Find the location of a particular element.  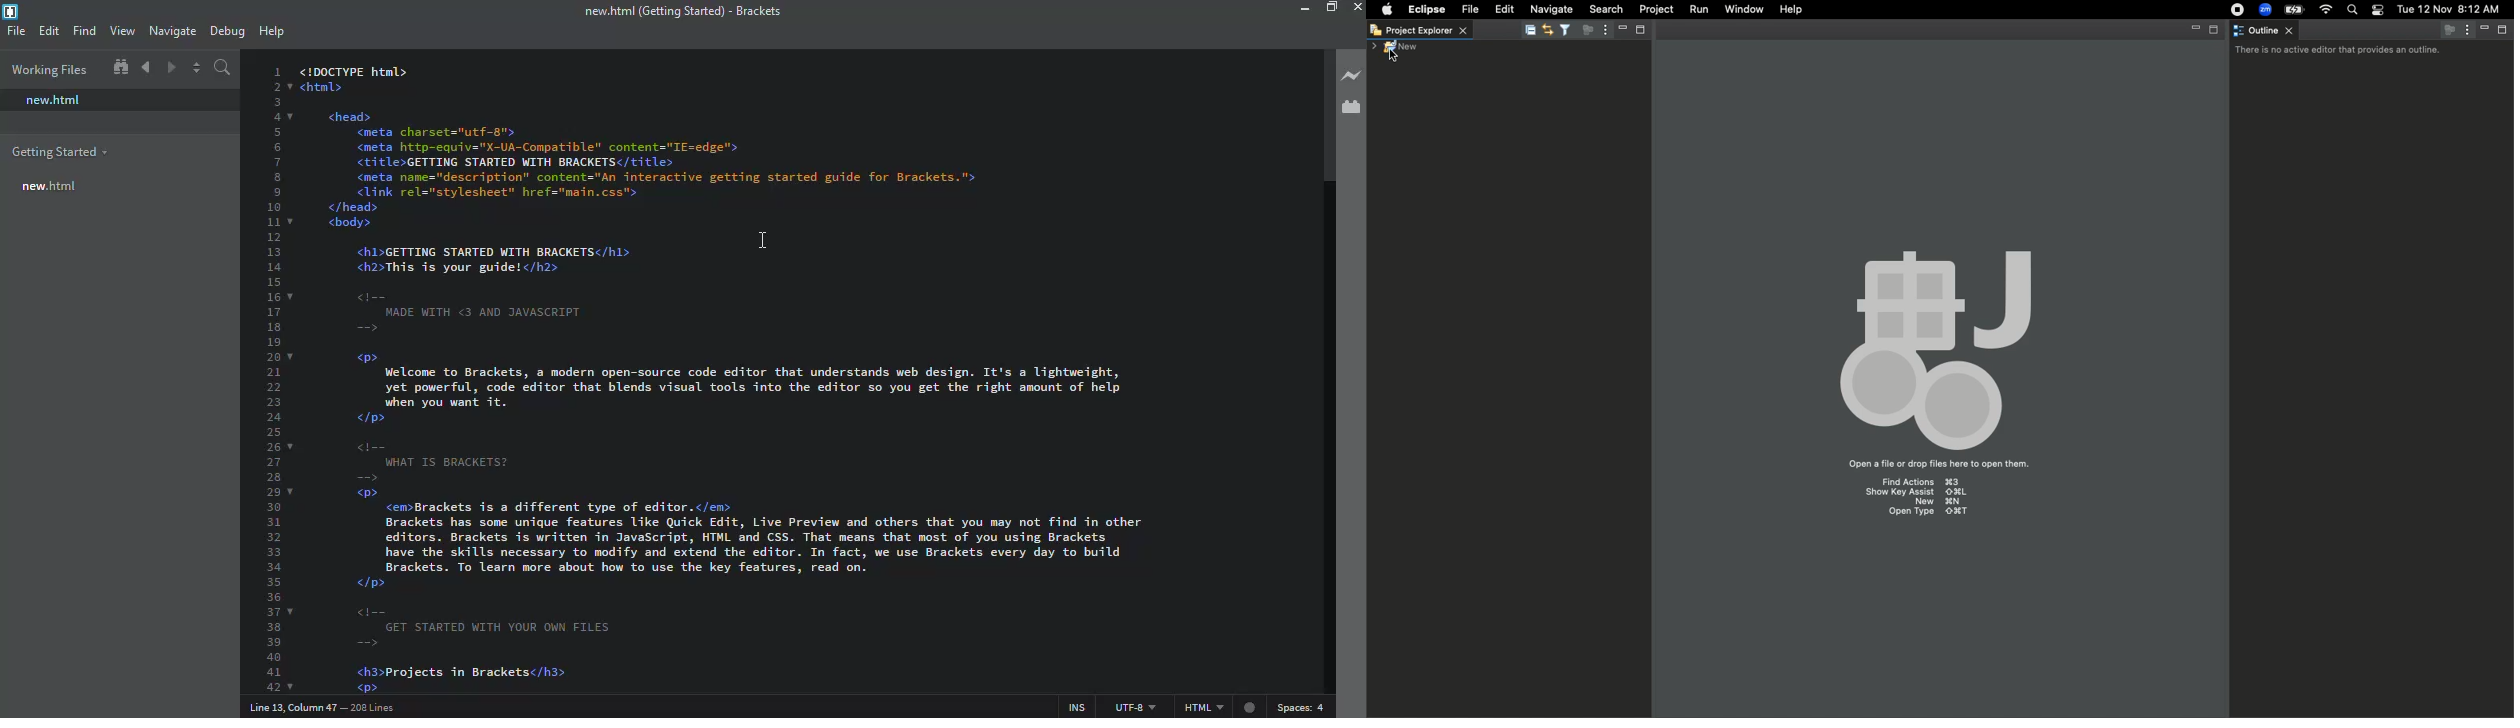

spaces is located at coordinates (1302, 707).